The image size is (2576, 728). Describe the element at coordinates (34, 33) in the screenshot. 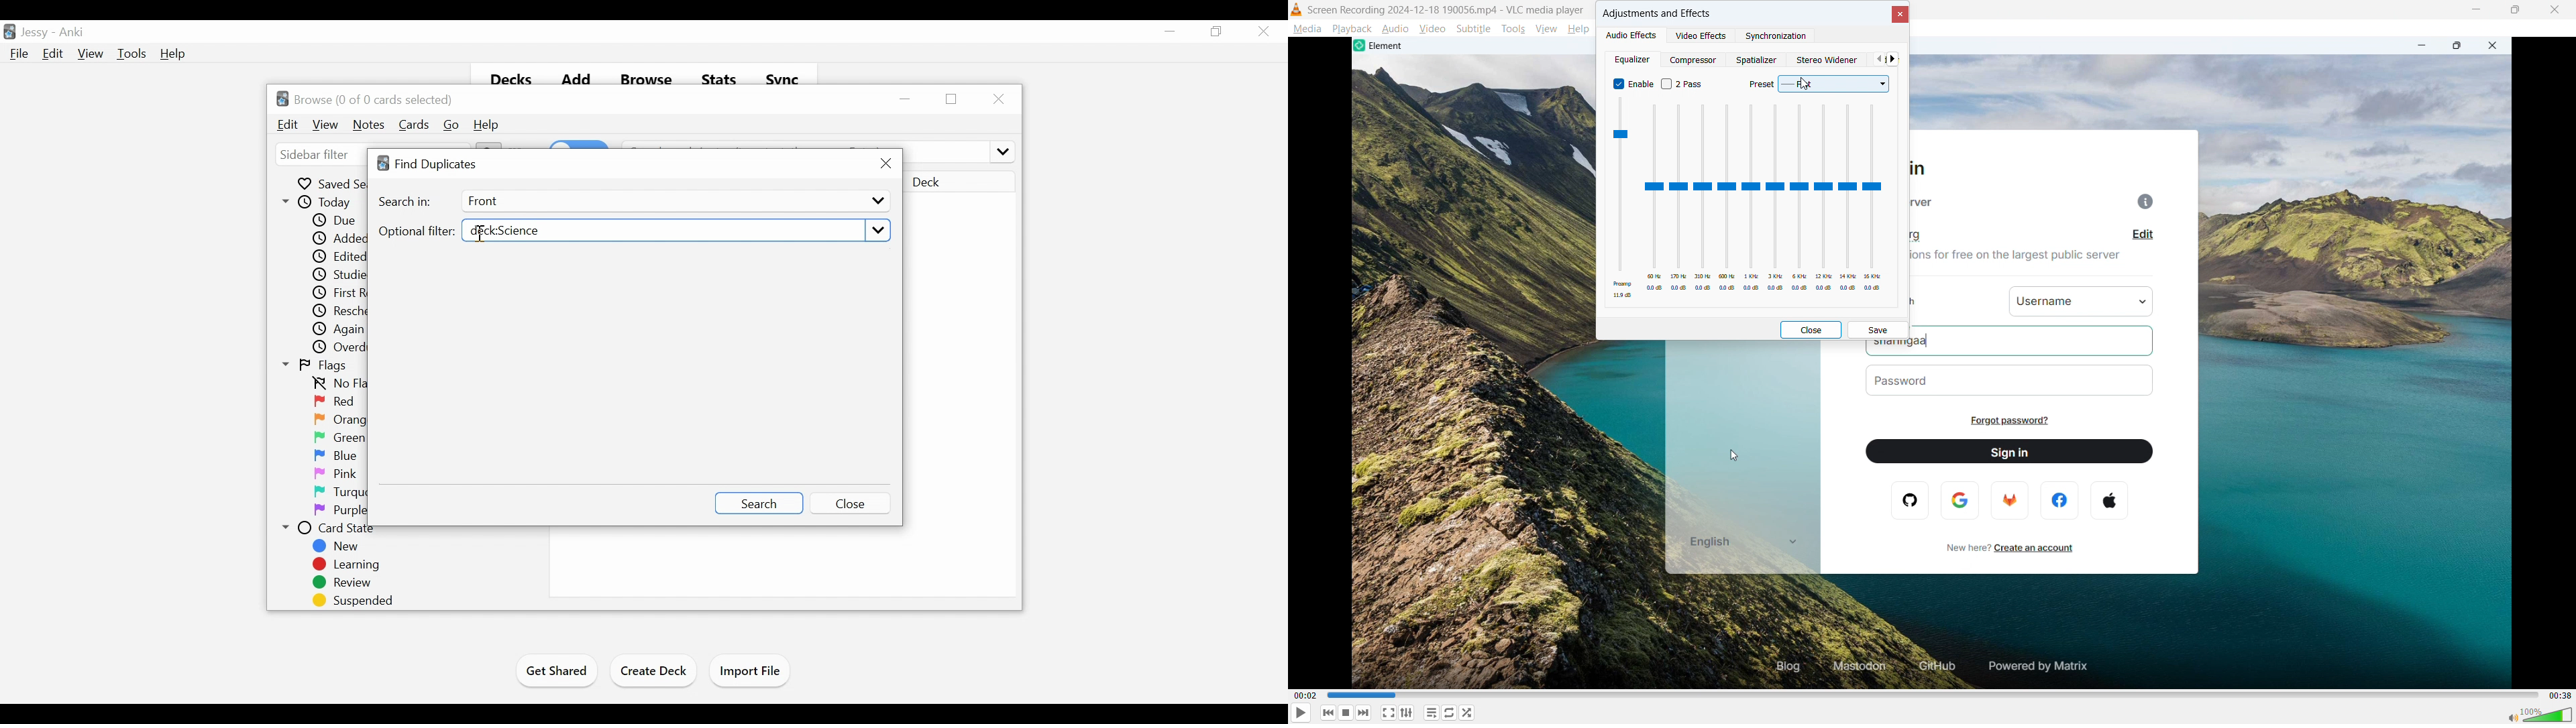

I see `User Profile` at that location.